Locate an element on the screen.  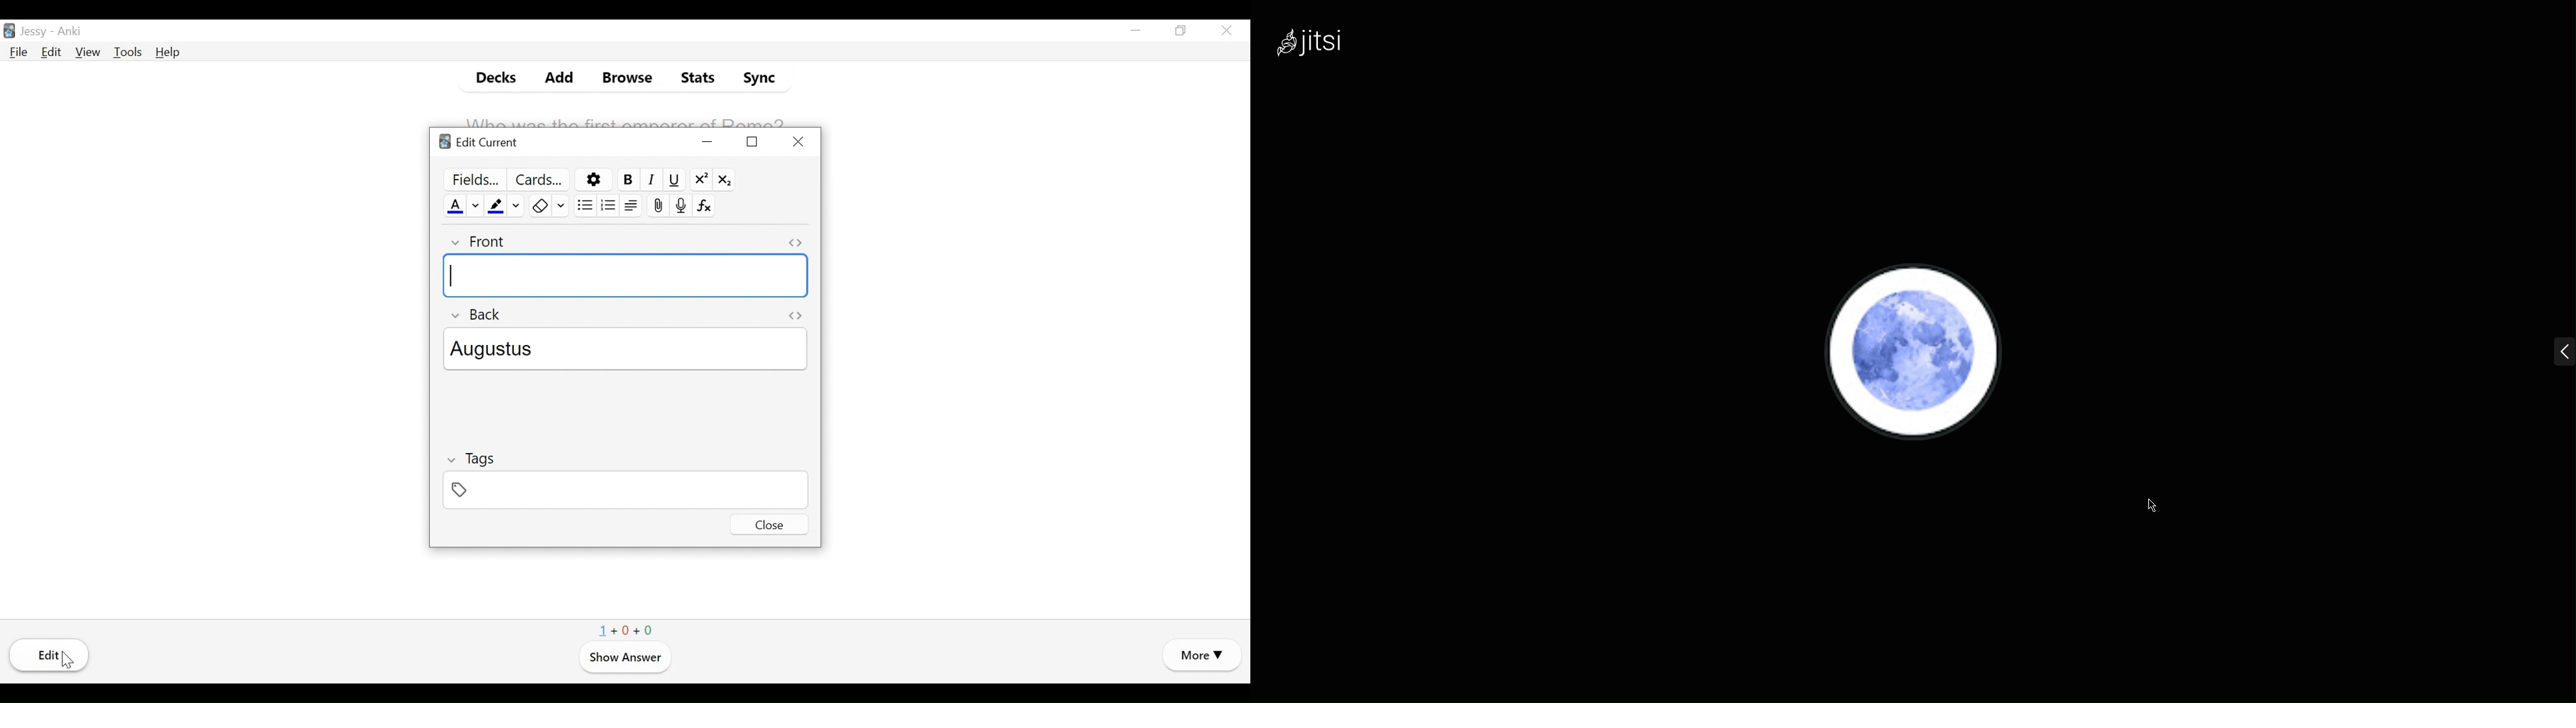
Equations is located at coordinates (705, 206).